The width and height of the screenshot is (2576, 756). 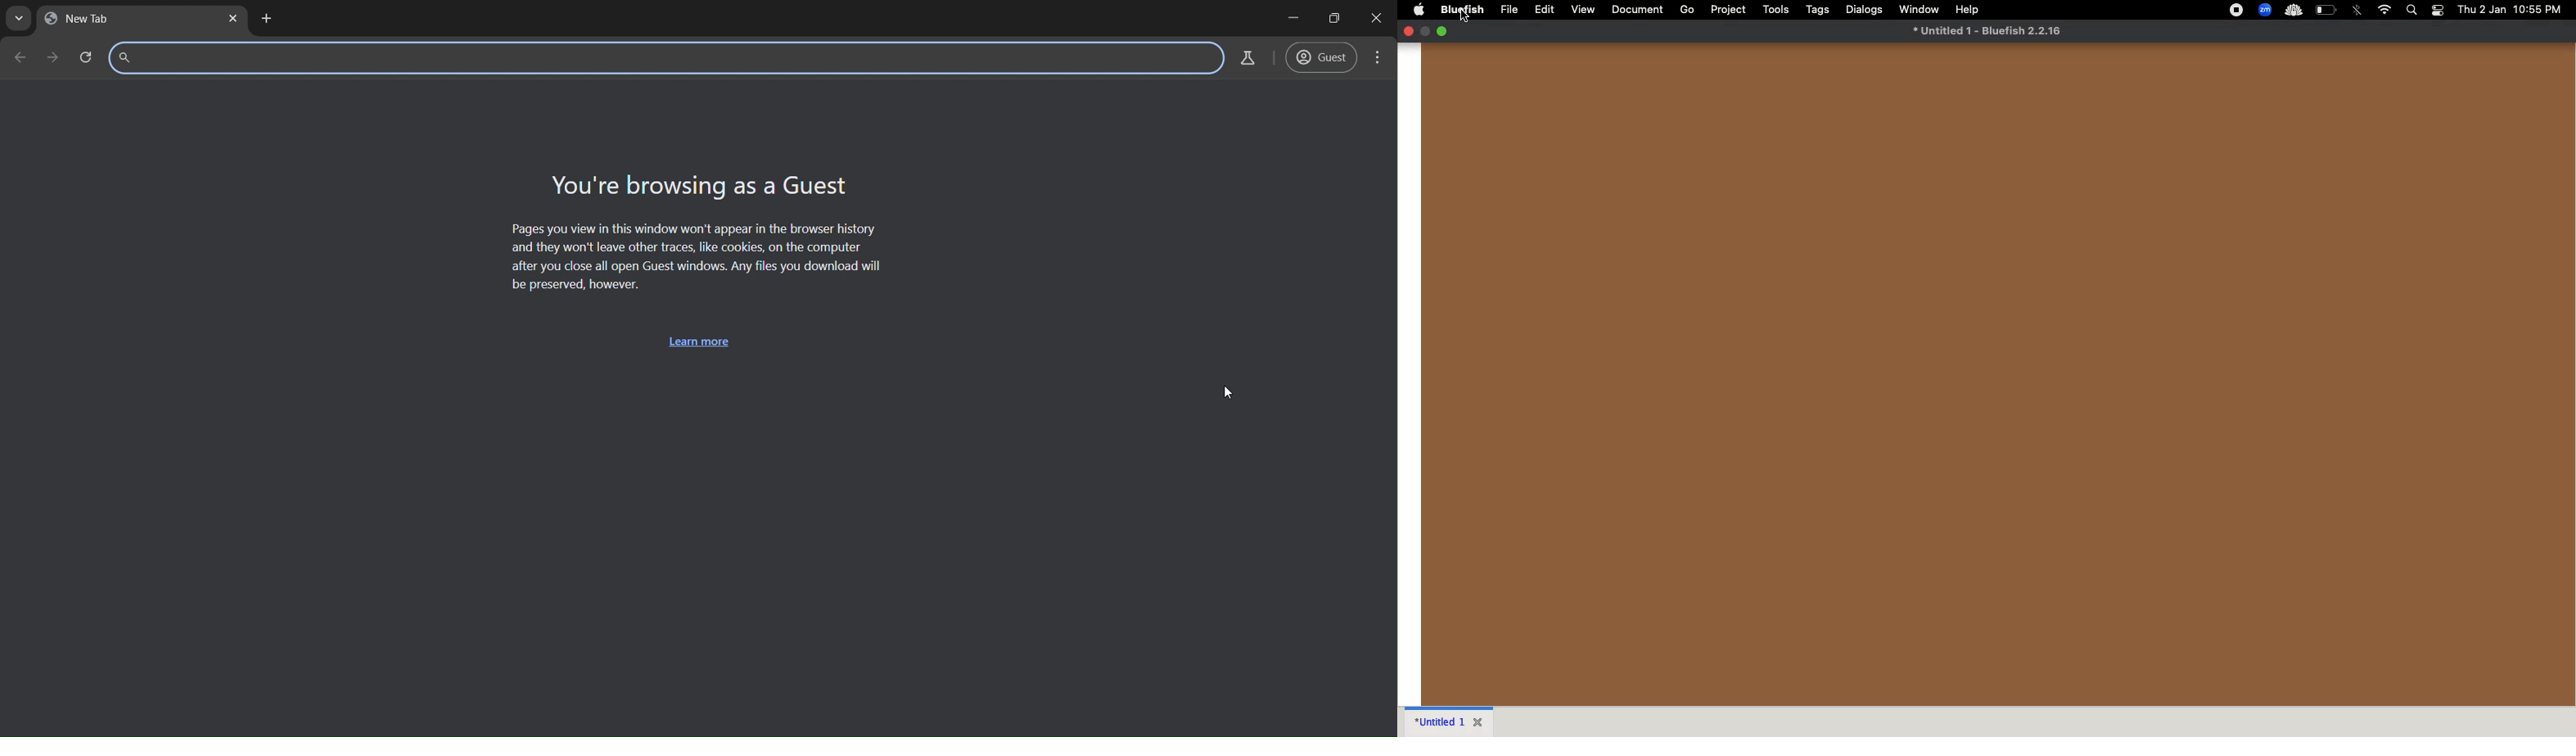 I want to click on close, so click(x=1480, y=721).